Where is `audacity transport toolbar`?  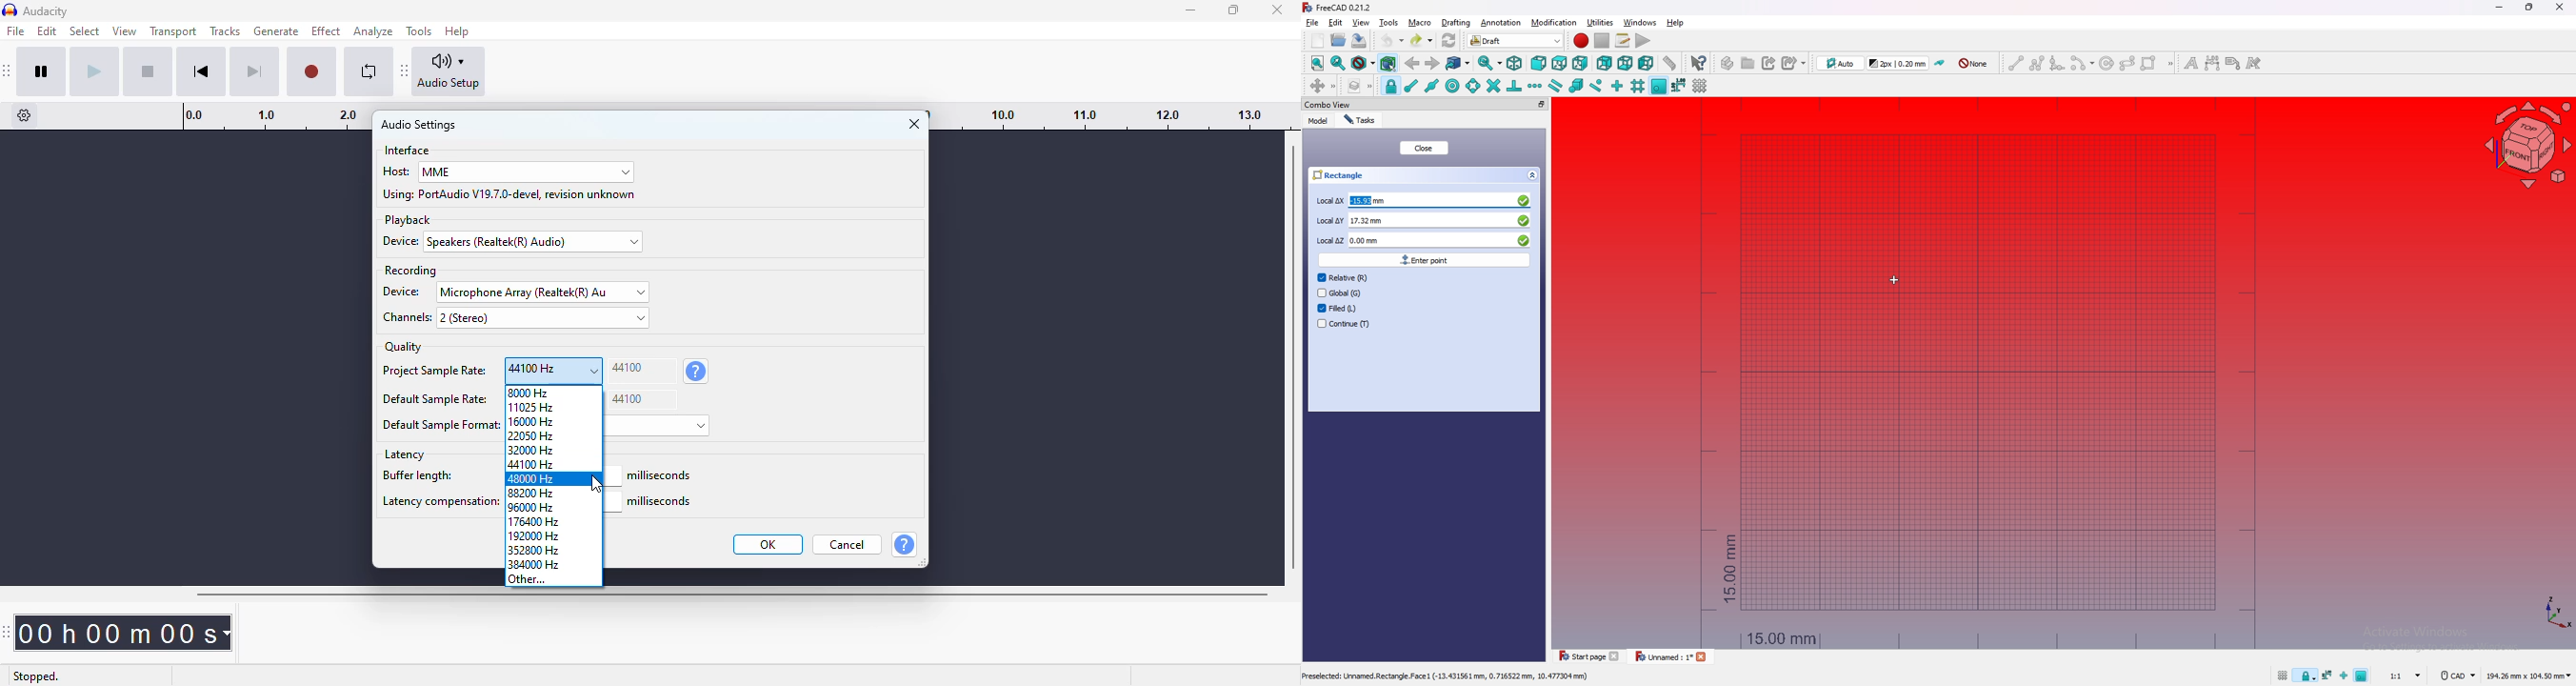
audacity transport toolbar is located at coordinates (8, 71).